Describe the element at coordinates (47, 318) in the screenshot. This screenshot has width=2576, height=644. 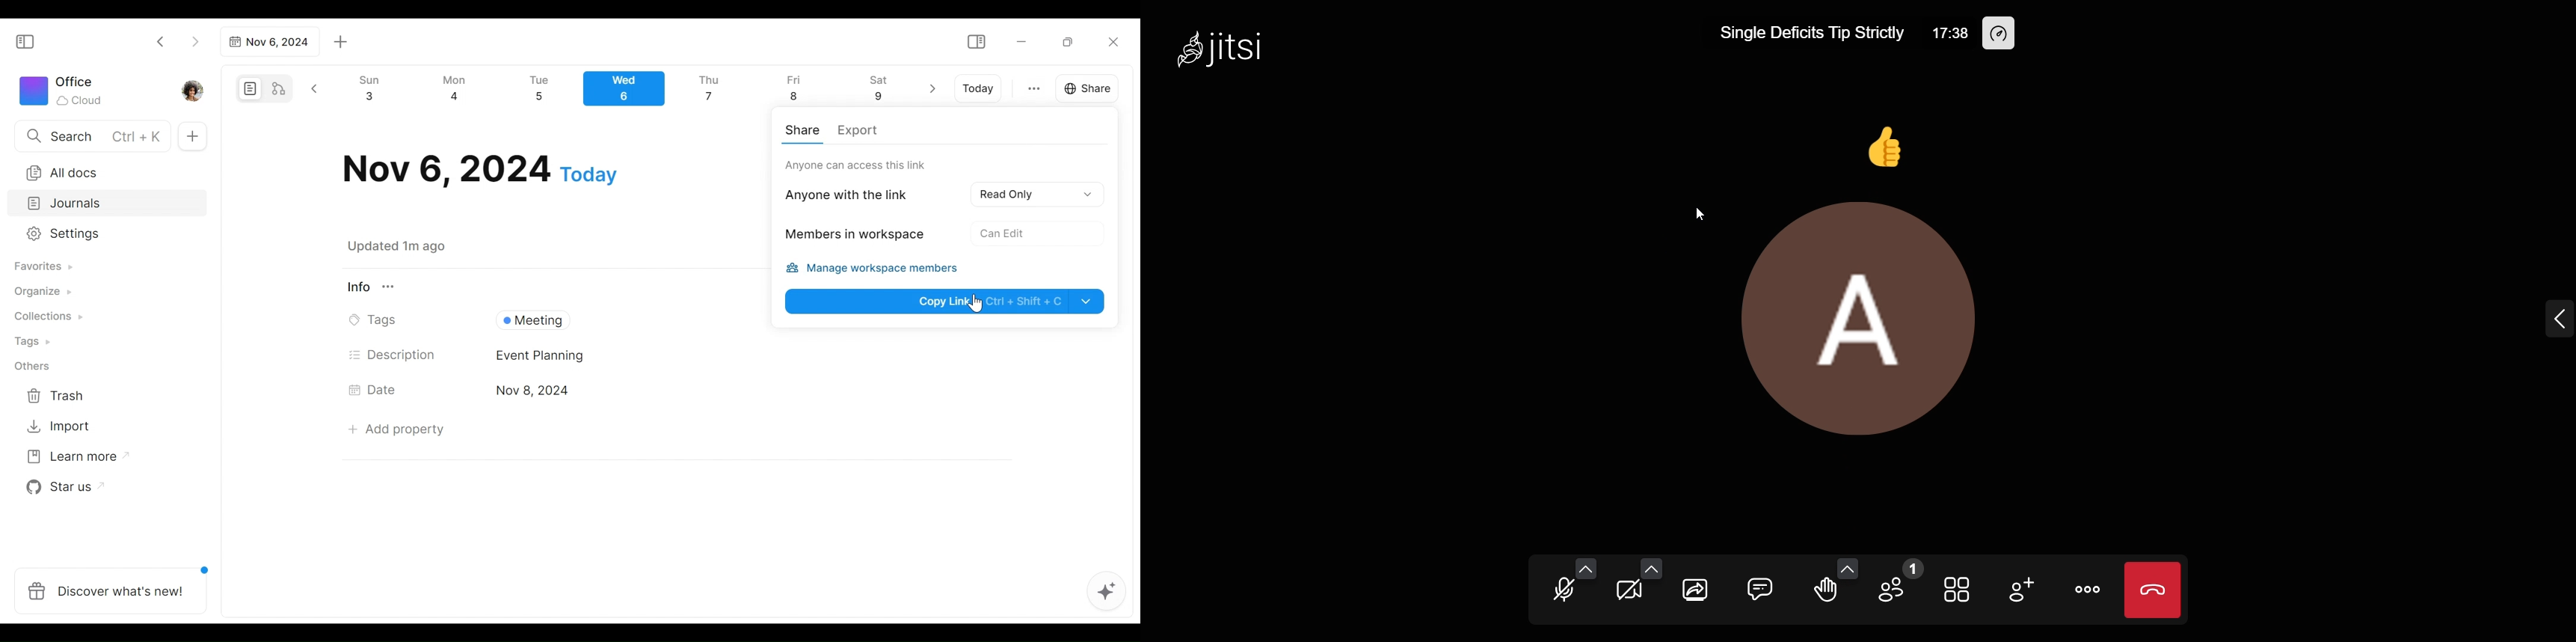
I see `Collections` at that location.